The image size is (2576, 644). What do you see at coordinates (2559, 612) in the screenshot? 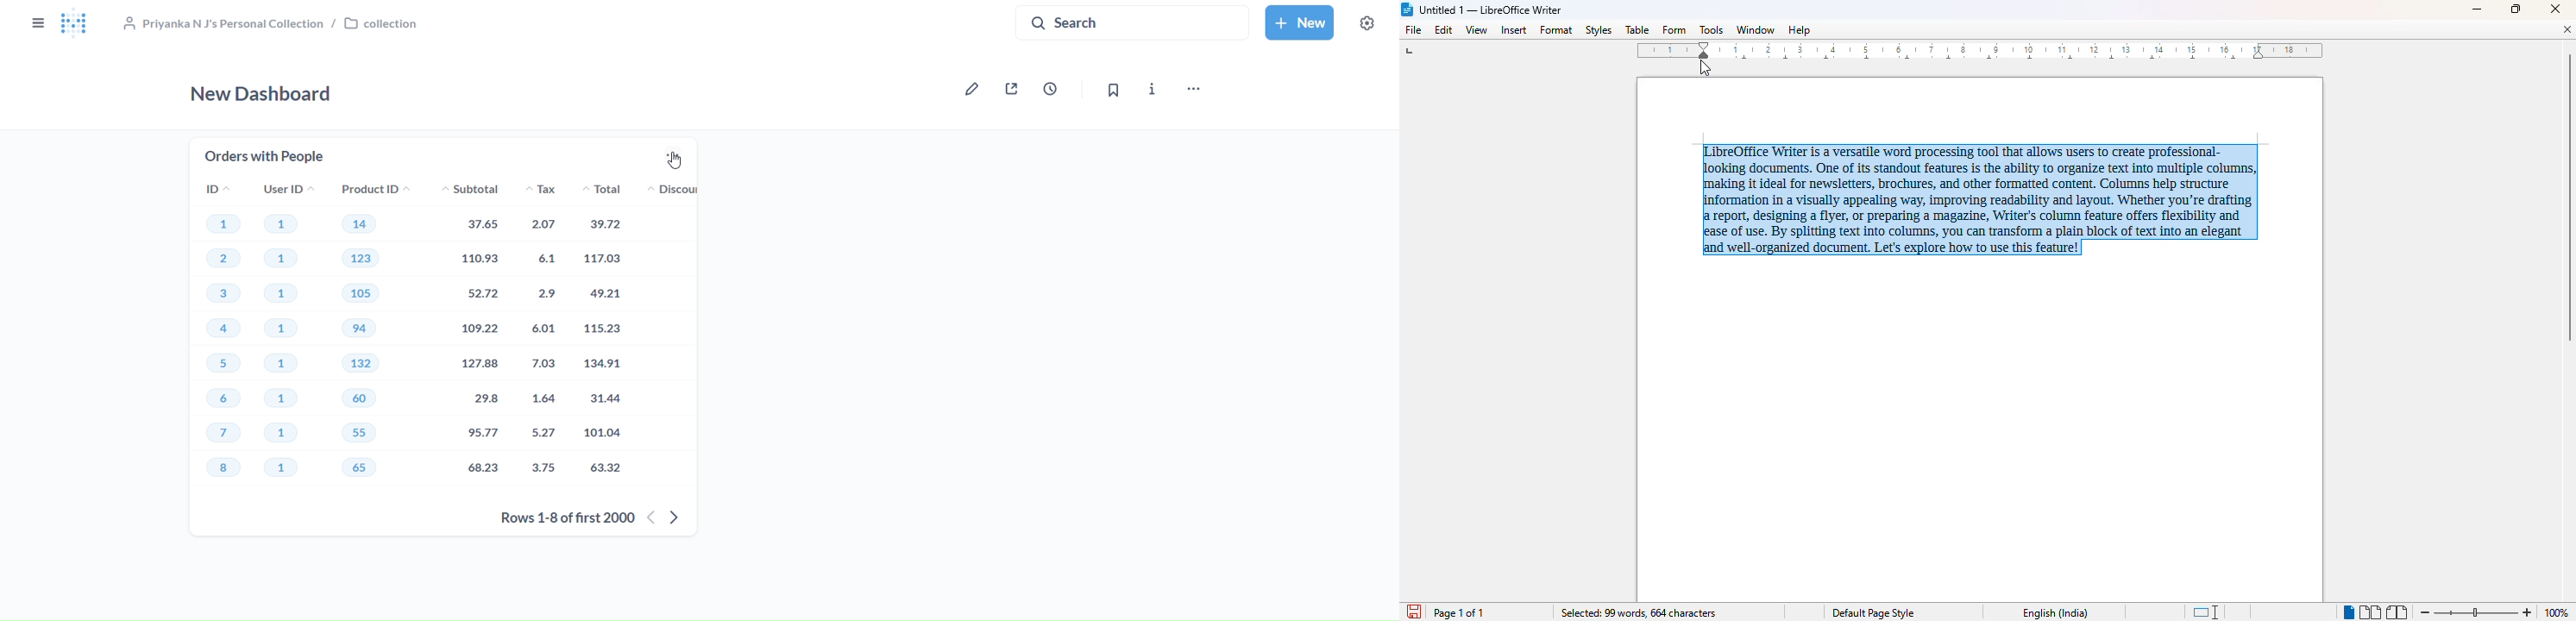
I see `100% (zoom level)` at bounding box center [2559, 612].